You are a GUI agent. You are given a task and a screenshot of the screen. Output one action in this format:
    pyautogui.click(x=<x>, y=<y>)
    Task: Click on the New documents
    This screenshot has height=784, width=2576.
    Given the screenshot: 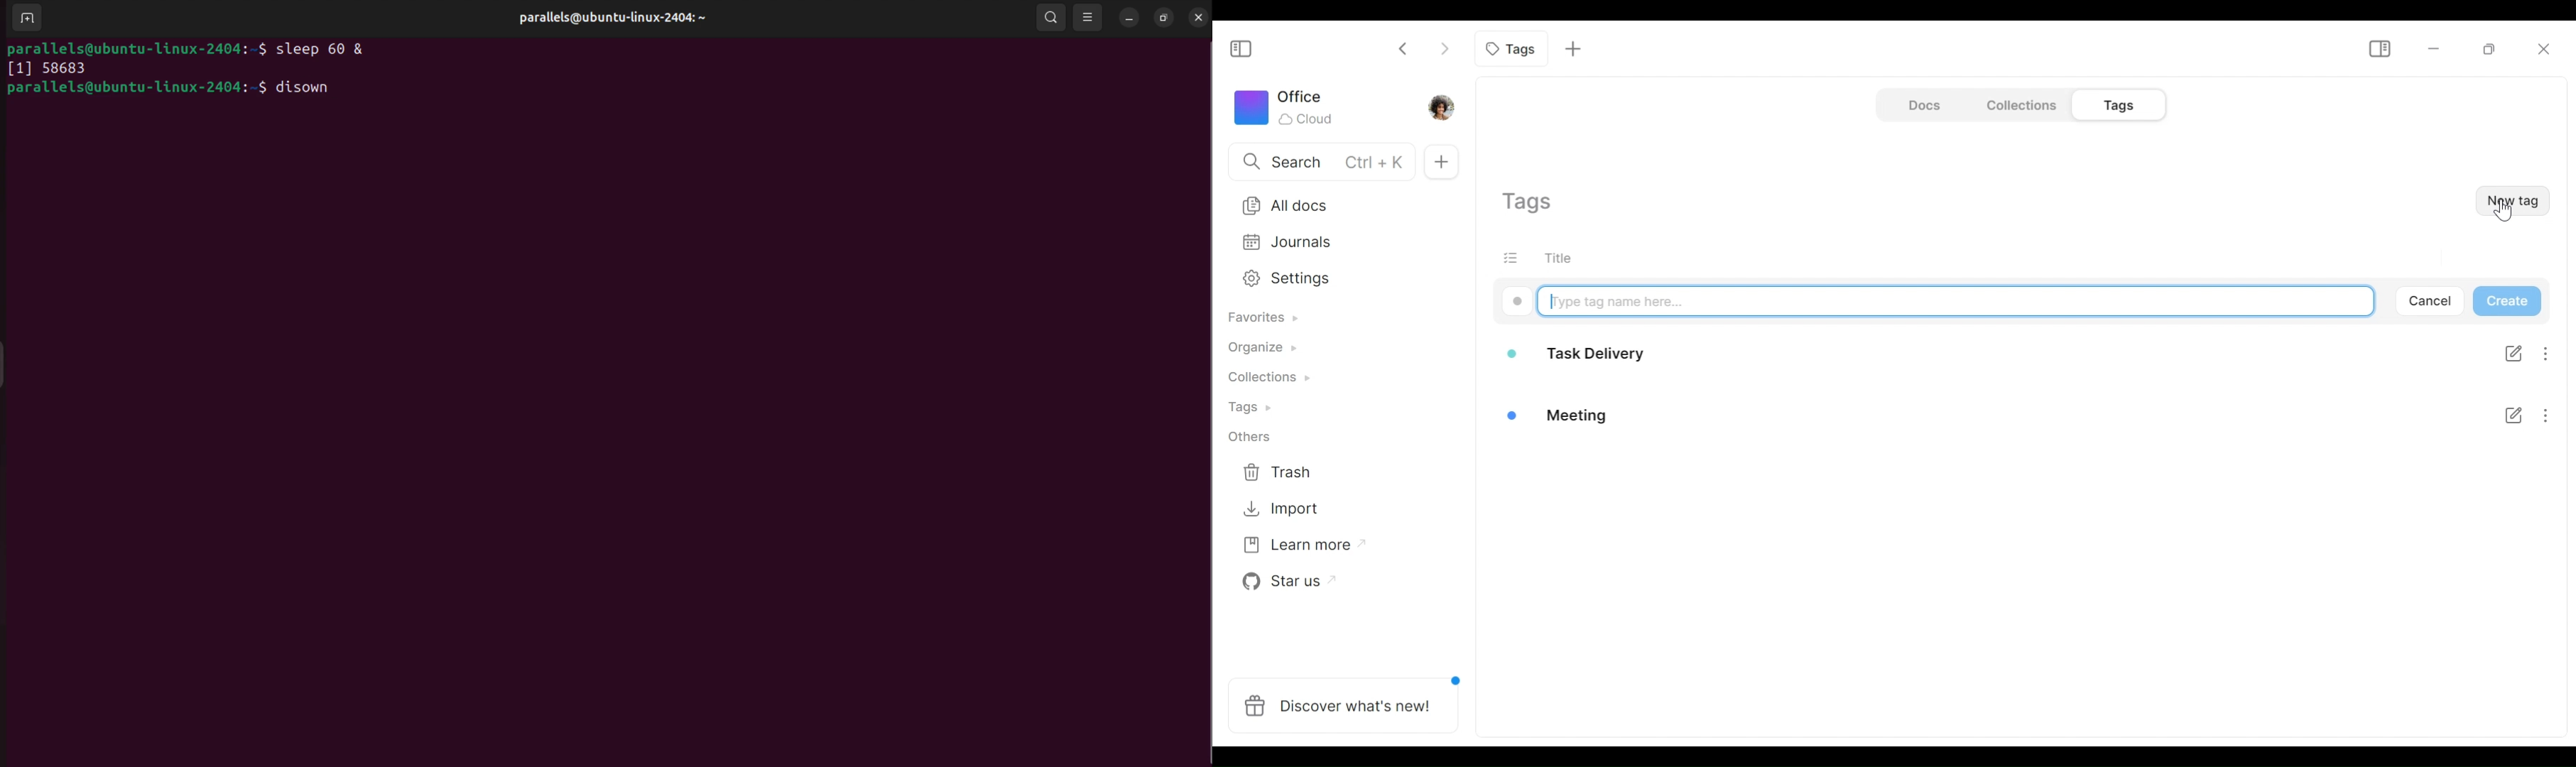 What is the action you would take?
    pyautogui.click(x=1440, y=158)
    